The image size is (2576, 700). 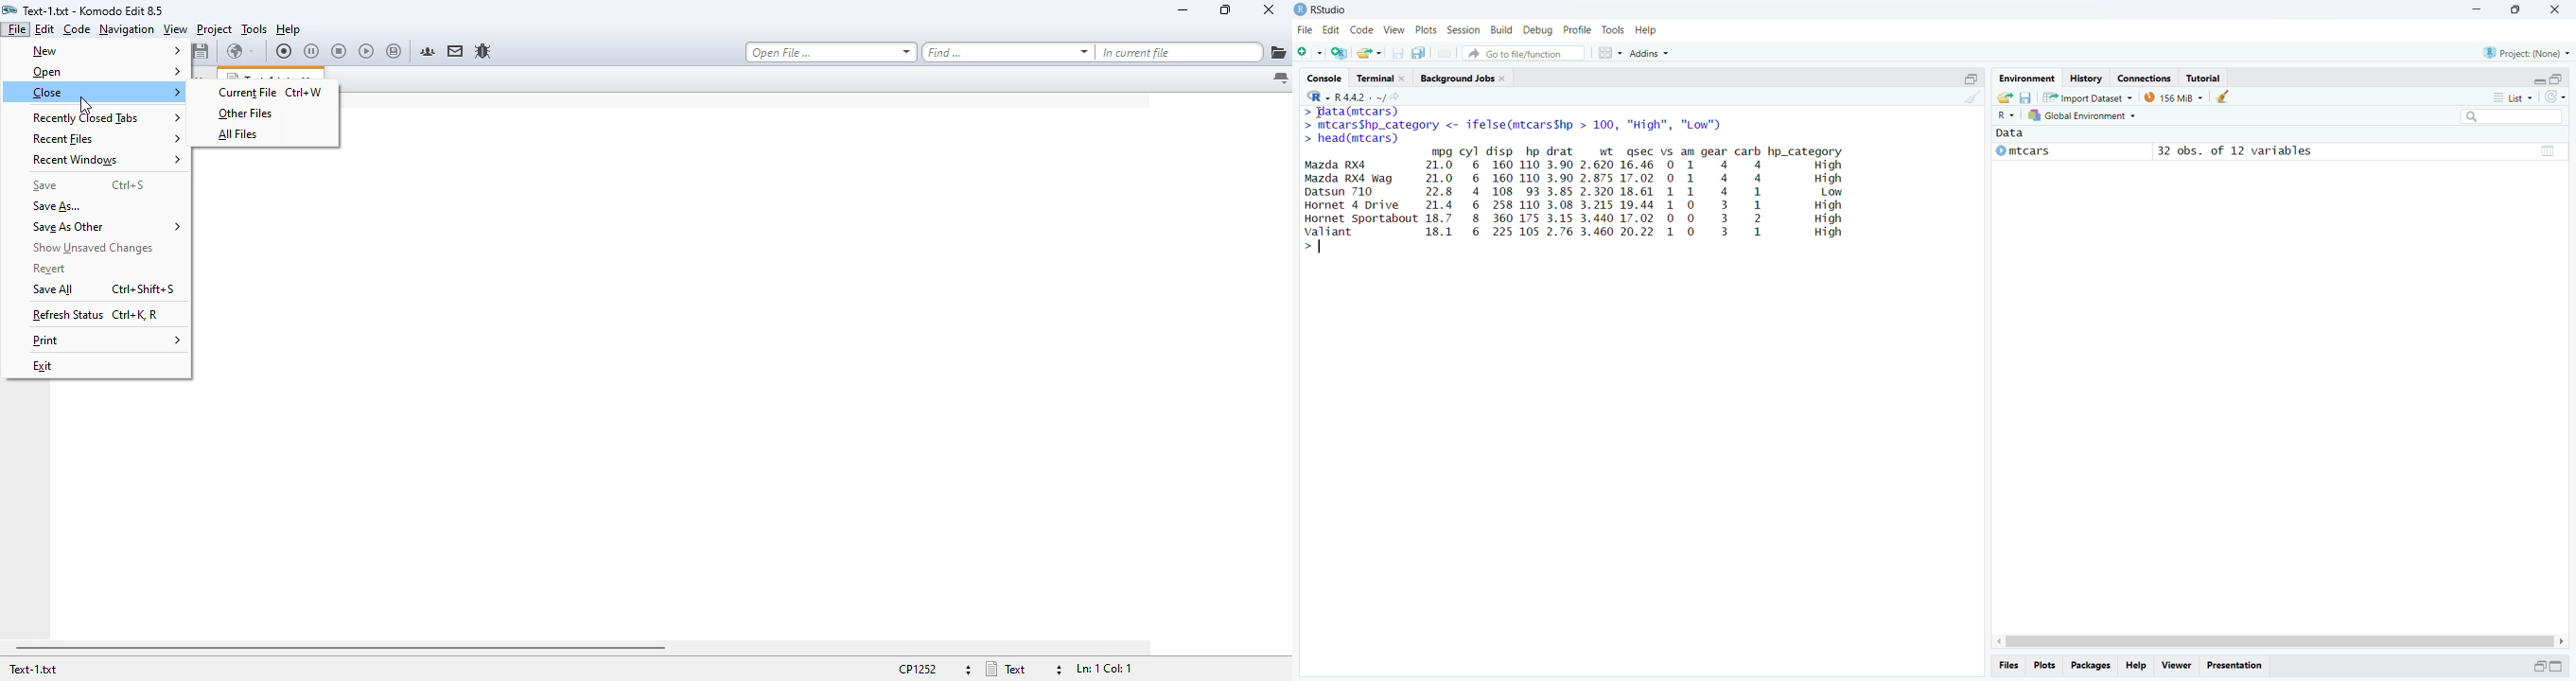 What do you see at coordinates (2176, 664) in the screenshot?
I see `View` at bounding box center [2176, 664].